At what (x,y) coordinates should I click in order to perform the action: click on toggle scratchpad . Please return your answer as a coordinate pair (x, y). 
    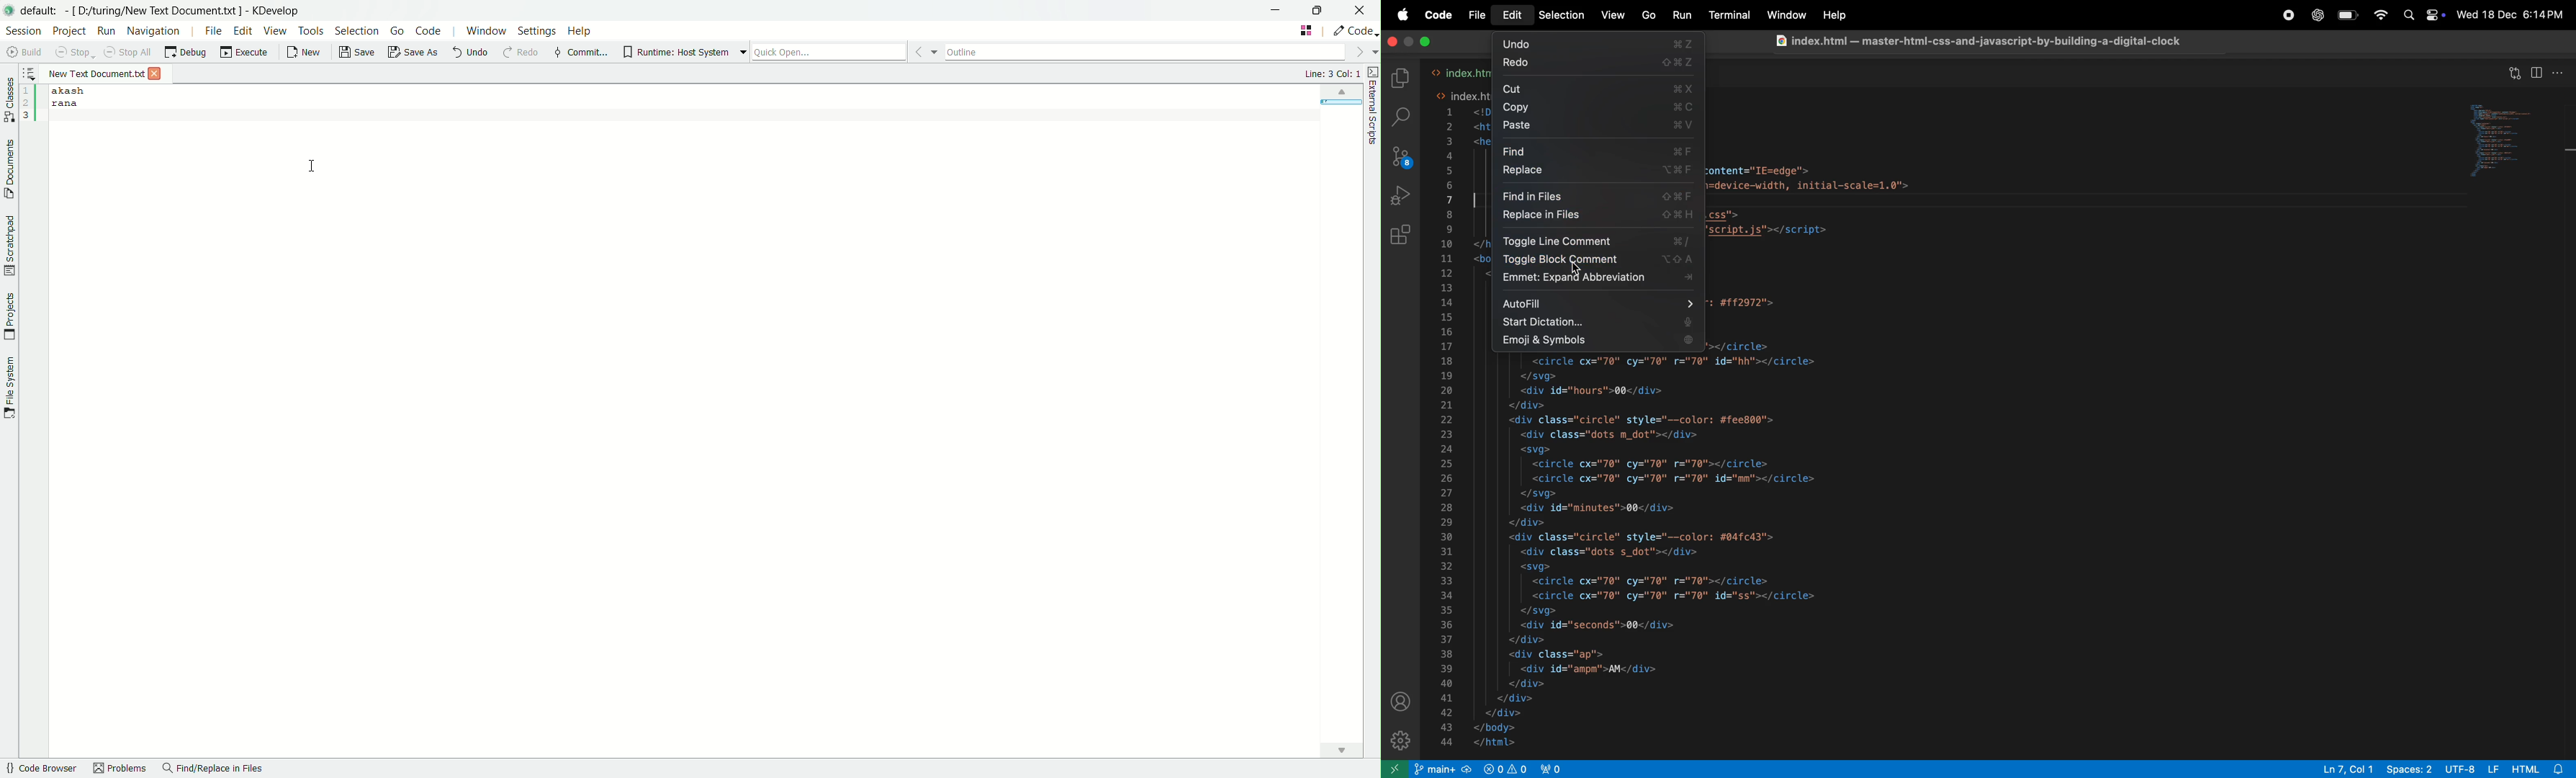
    Looking at the image, I should click on (10, 246).